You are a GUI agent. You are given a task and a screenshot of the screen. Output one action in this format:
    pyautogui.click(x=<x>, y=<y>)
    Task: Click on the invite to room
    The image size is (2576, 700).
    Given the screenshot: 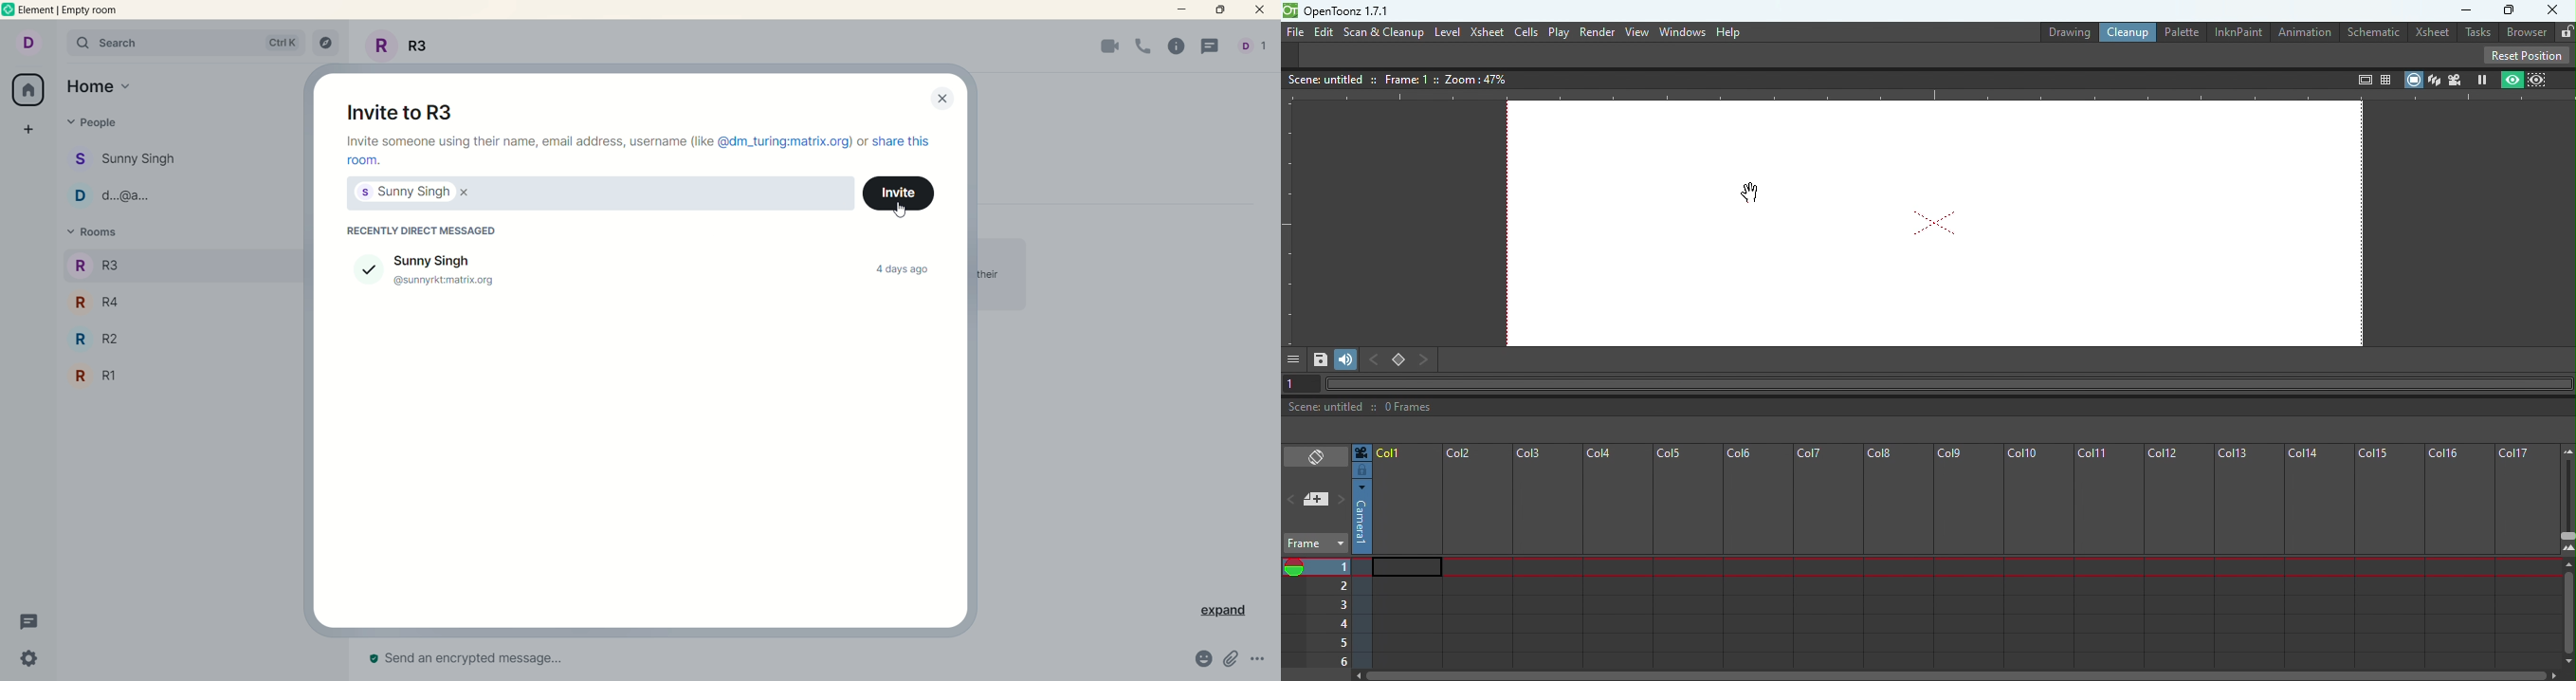 What is the action you would take?
    pyautogui.click(x=396, y=108)
    